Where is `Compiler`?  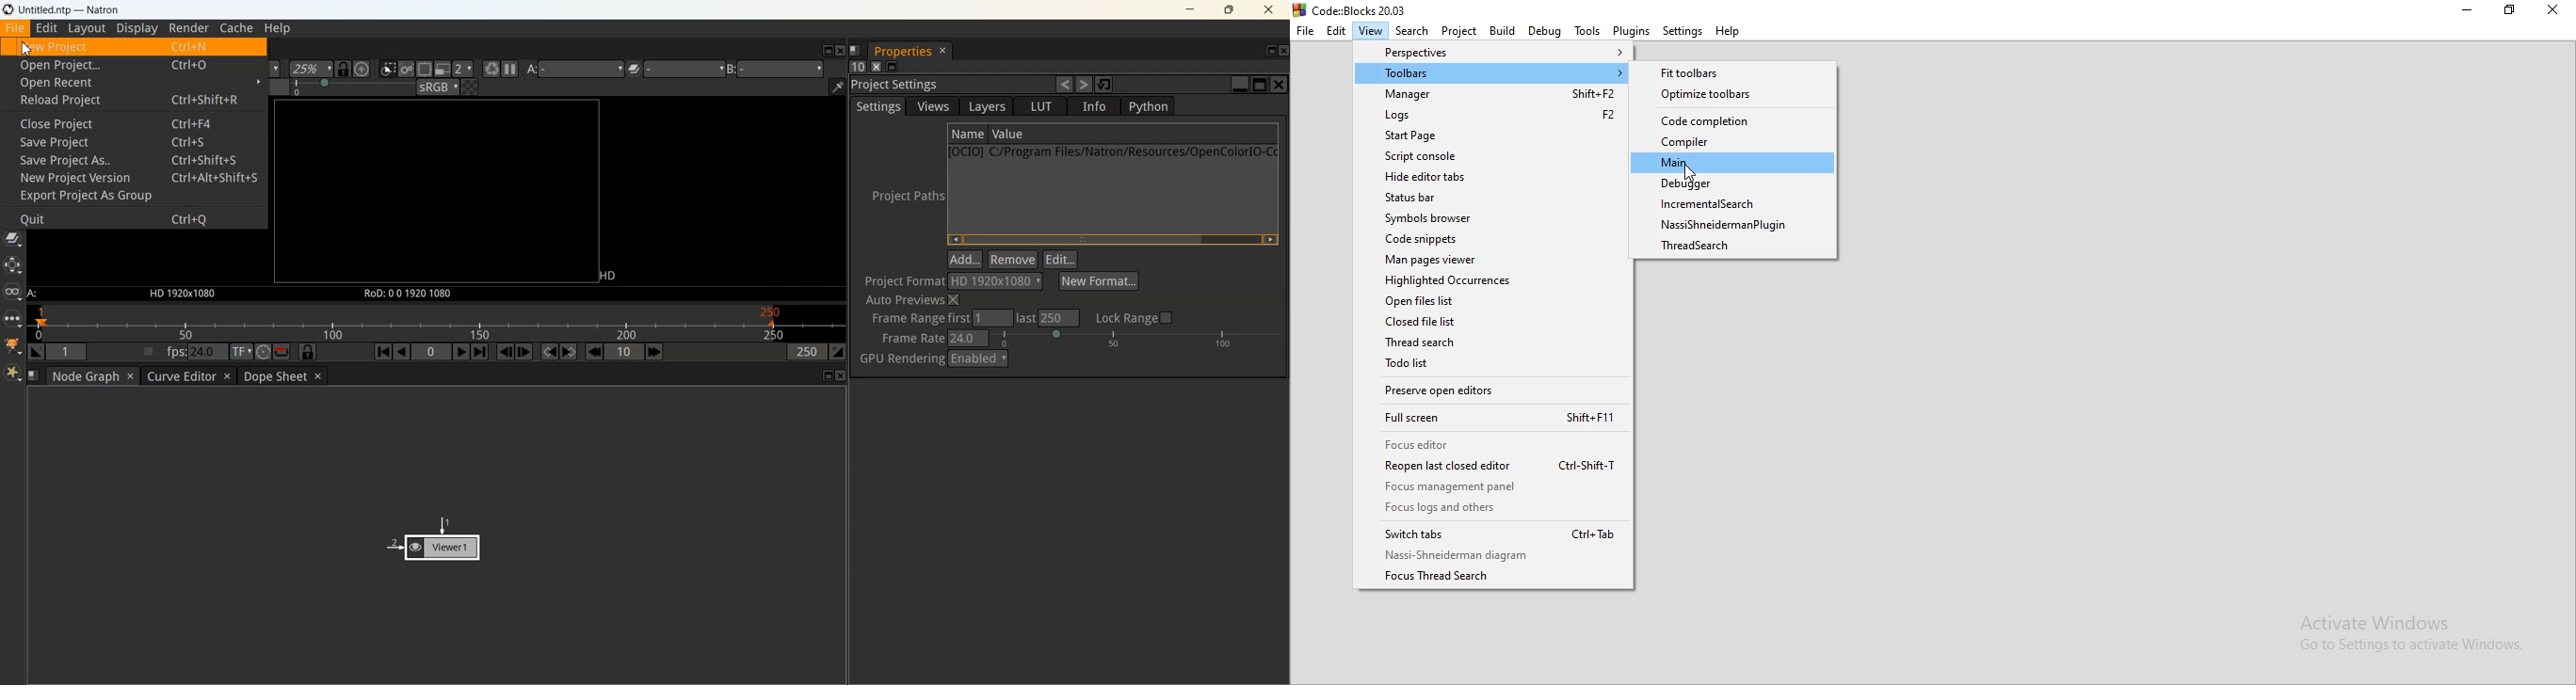
Compiler is located at coordinates (1735, 141).